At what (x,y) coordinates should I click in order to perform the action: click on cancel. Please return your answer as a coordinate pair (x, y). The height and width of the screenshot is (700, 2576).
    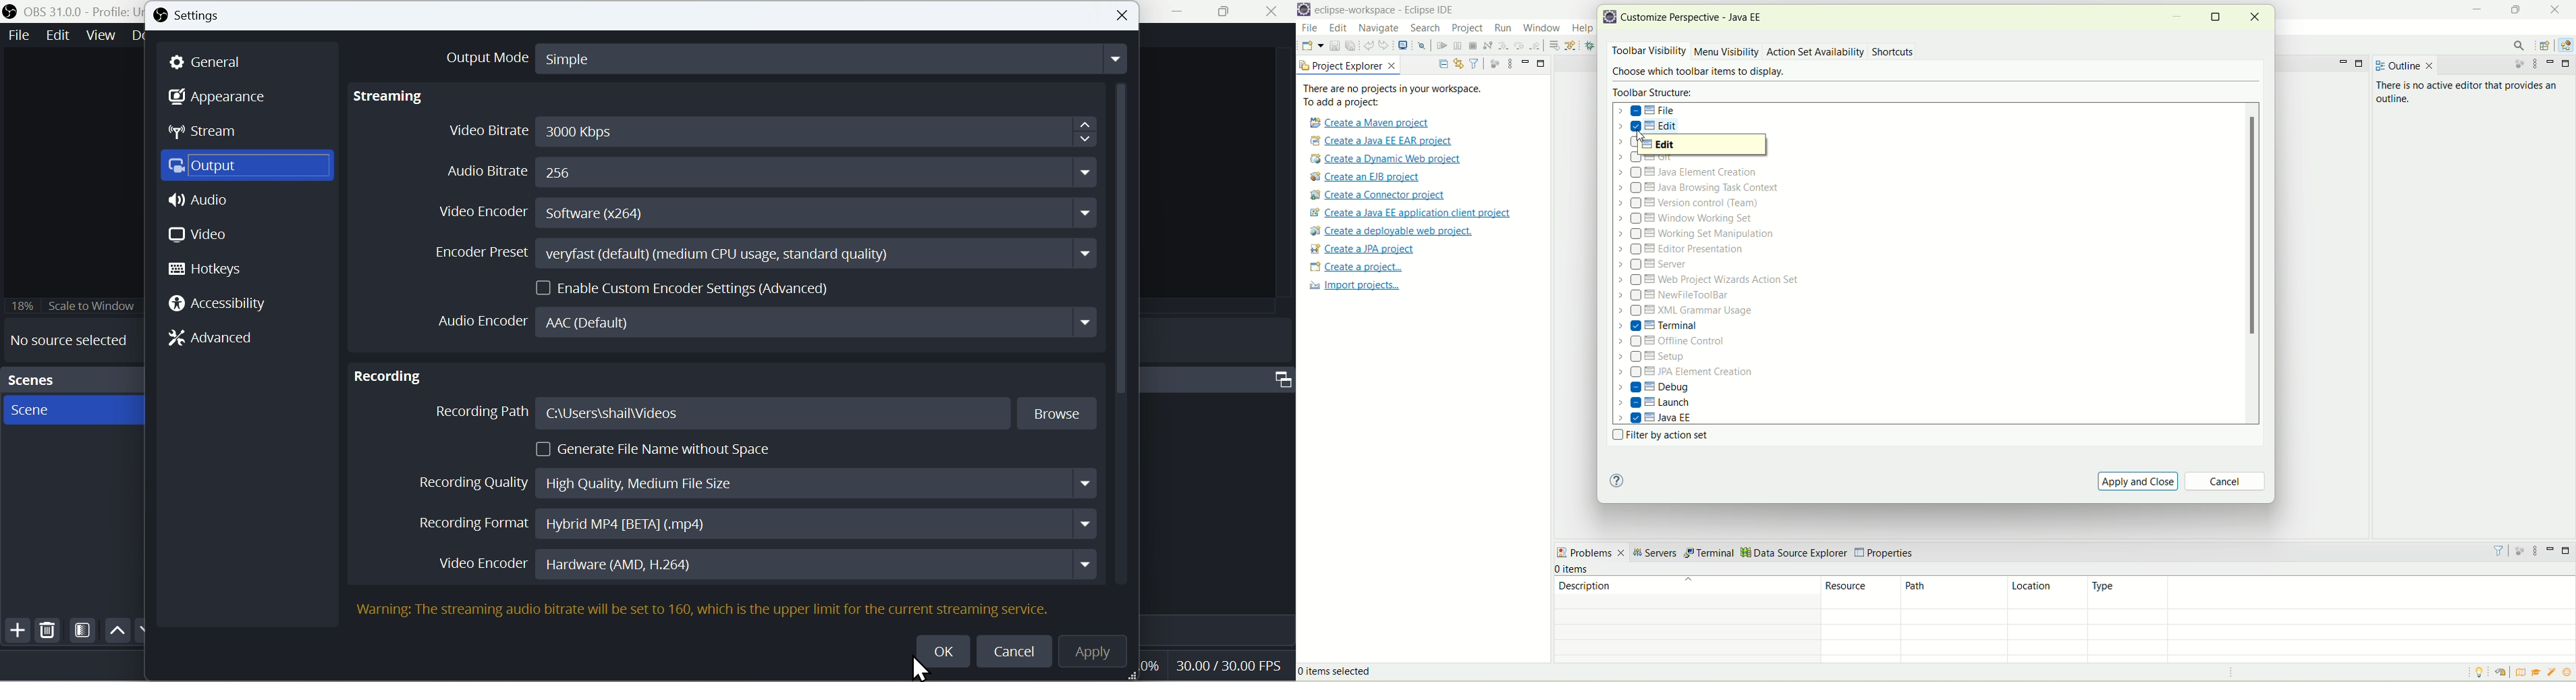
    Looking at the image, I should click on (2227, 482).